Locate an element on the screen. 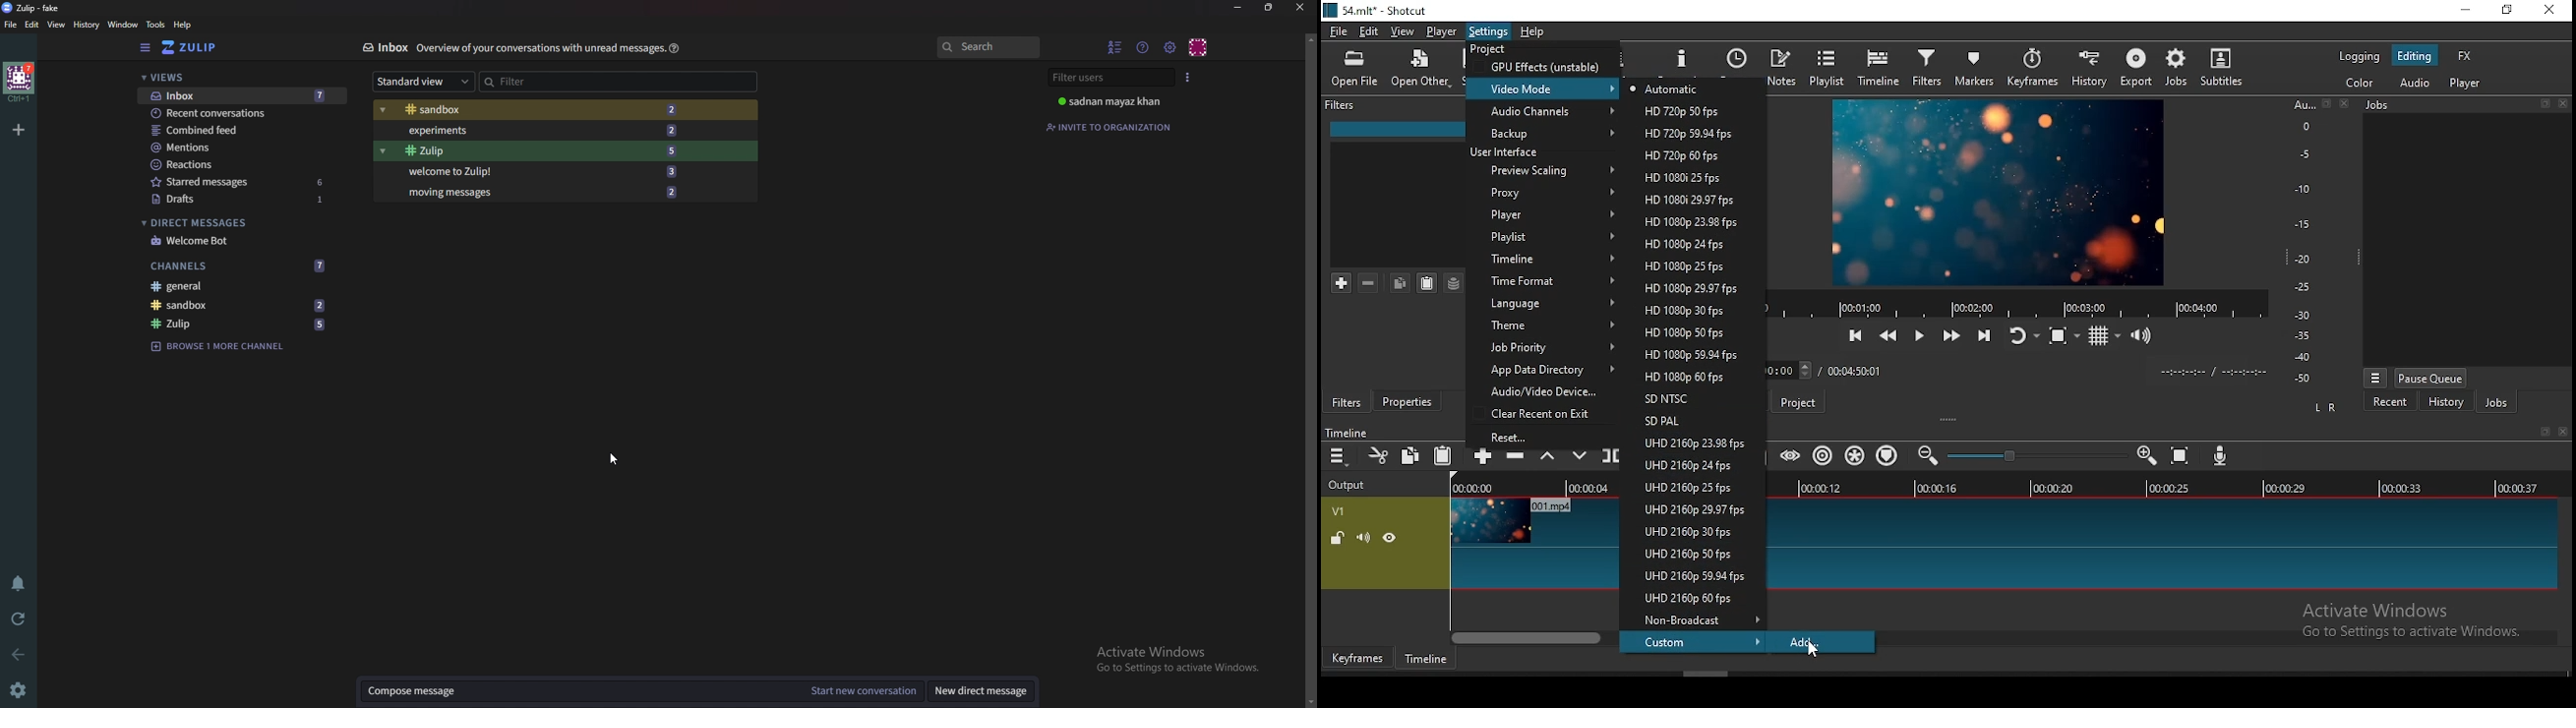 The image size is (2576, 728). resolution option is located at coordinates (1693, 378).